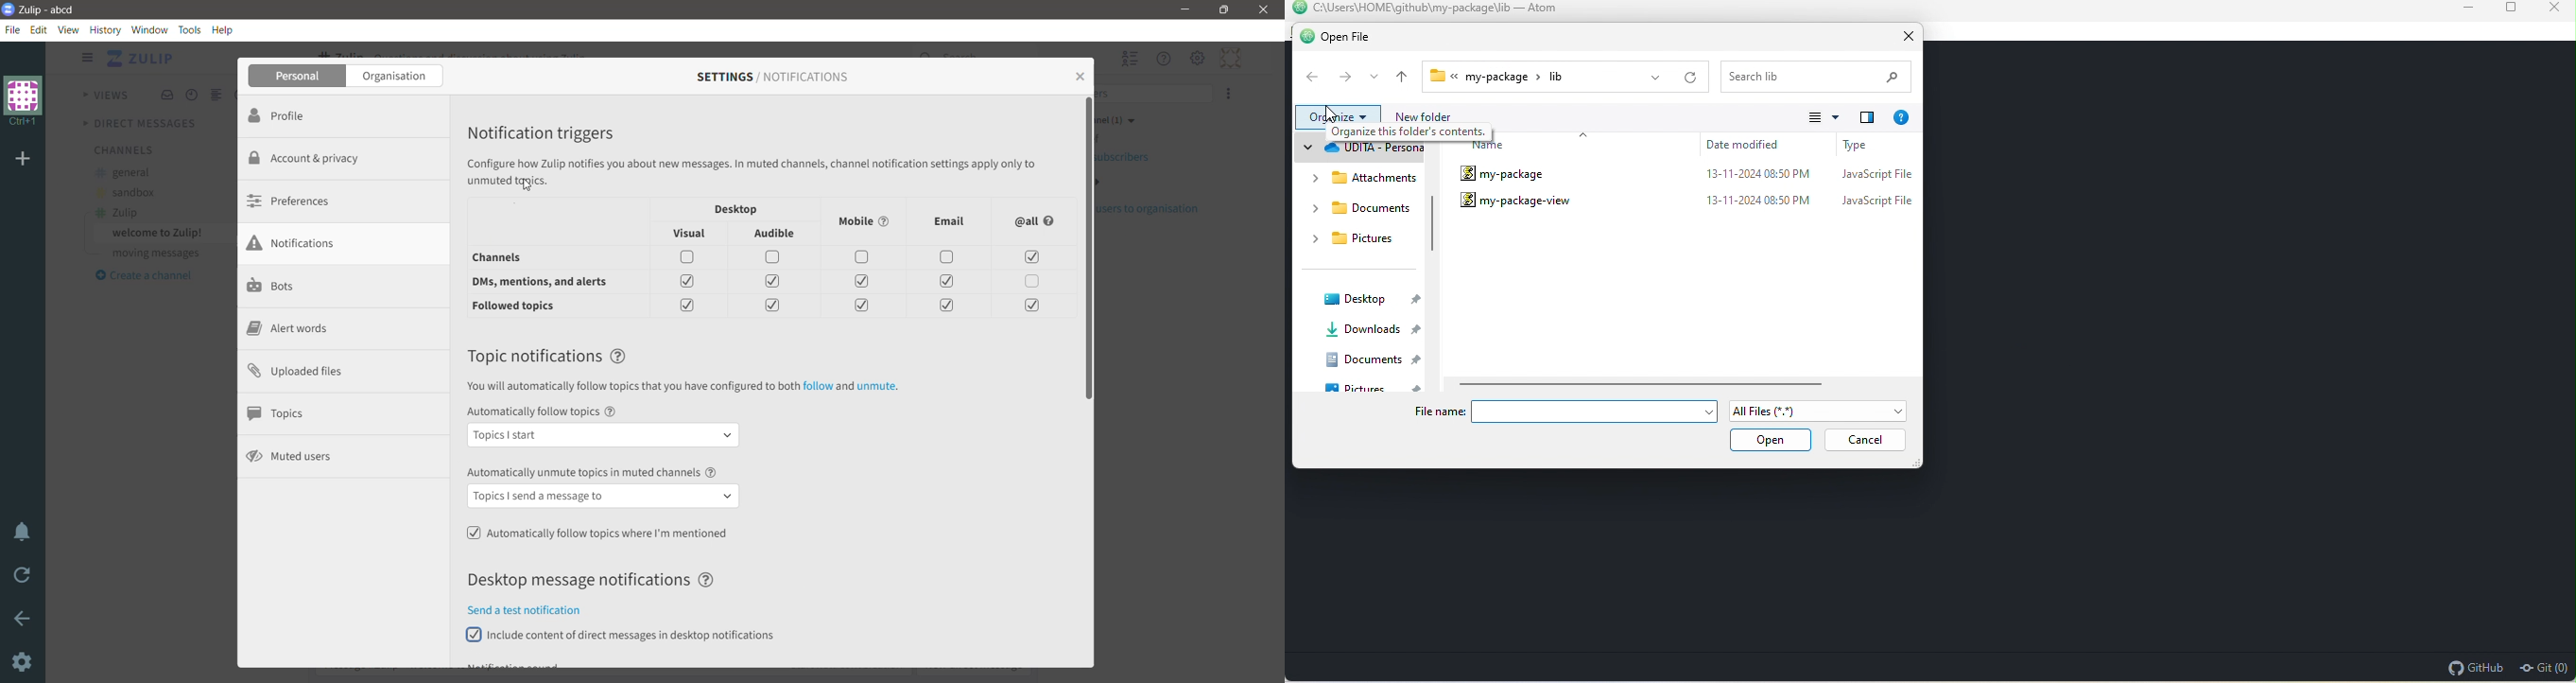 This screenshot has height=700, width=2576. Describe the element at coordinates (549, 131) in the screenshot. I see `Notification triggers` at that location.